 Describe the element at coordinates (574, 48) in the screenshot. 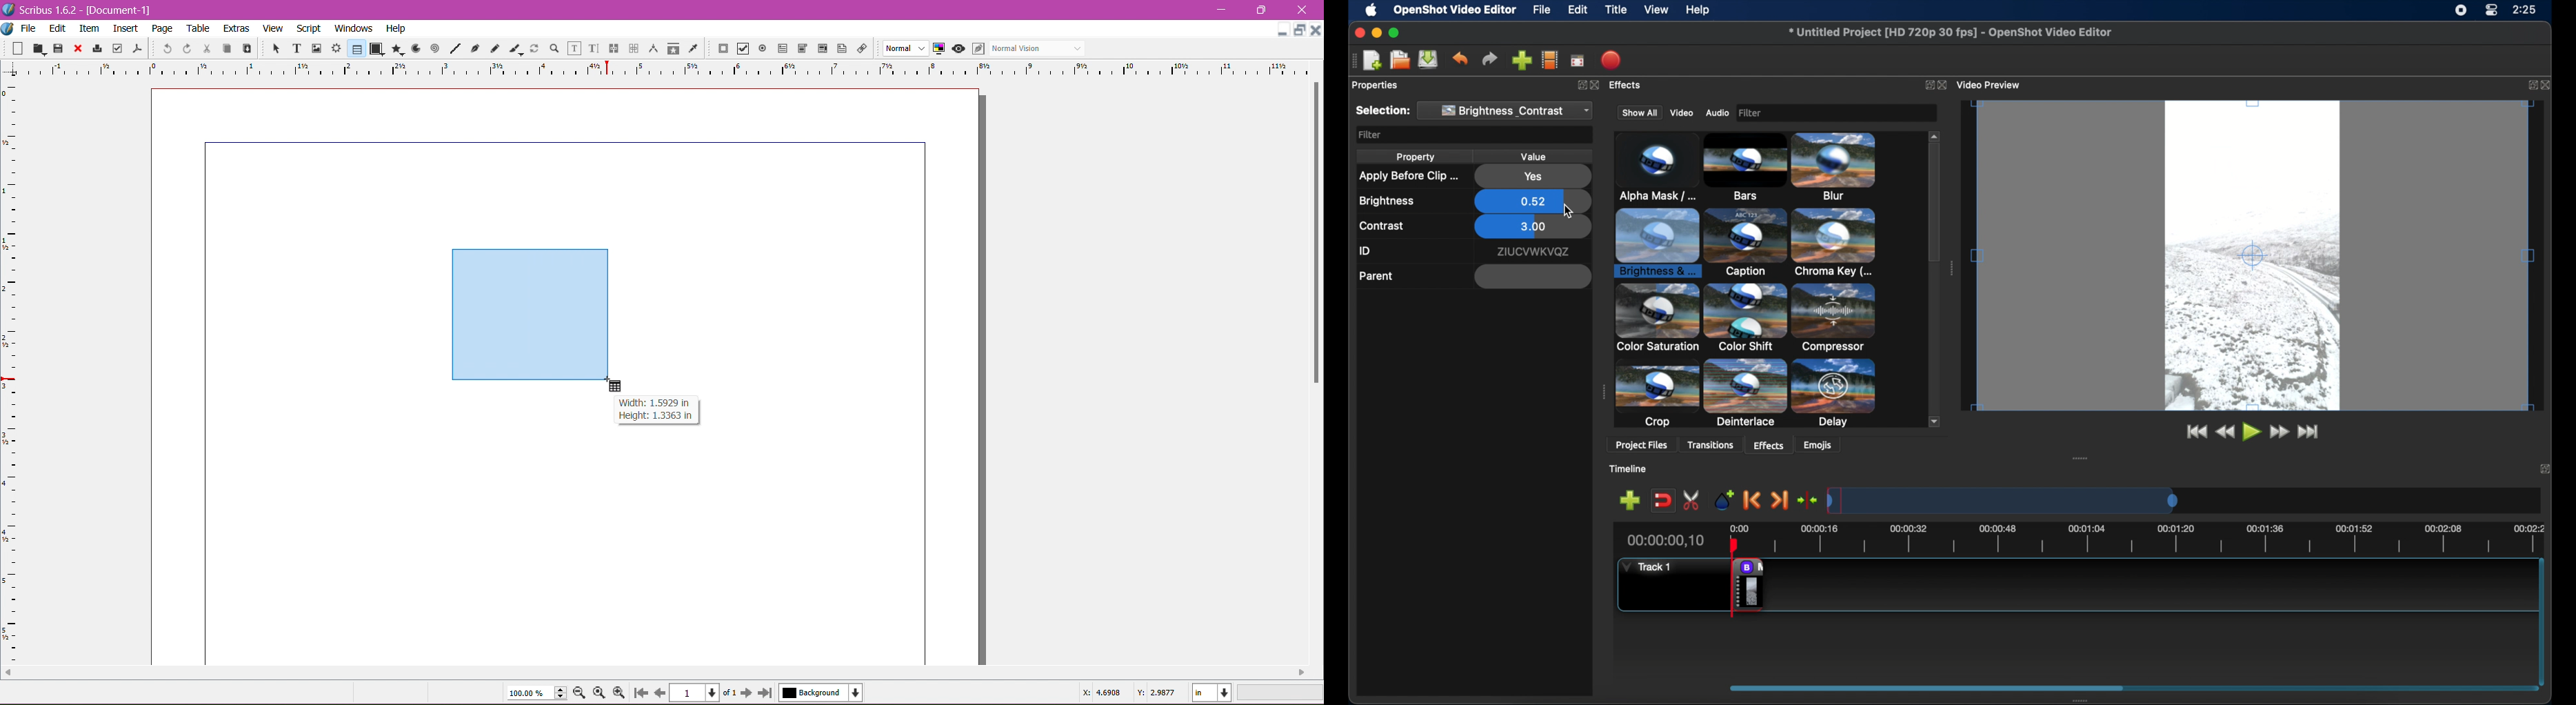

I see `Edit Text in Frames` at that location.